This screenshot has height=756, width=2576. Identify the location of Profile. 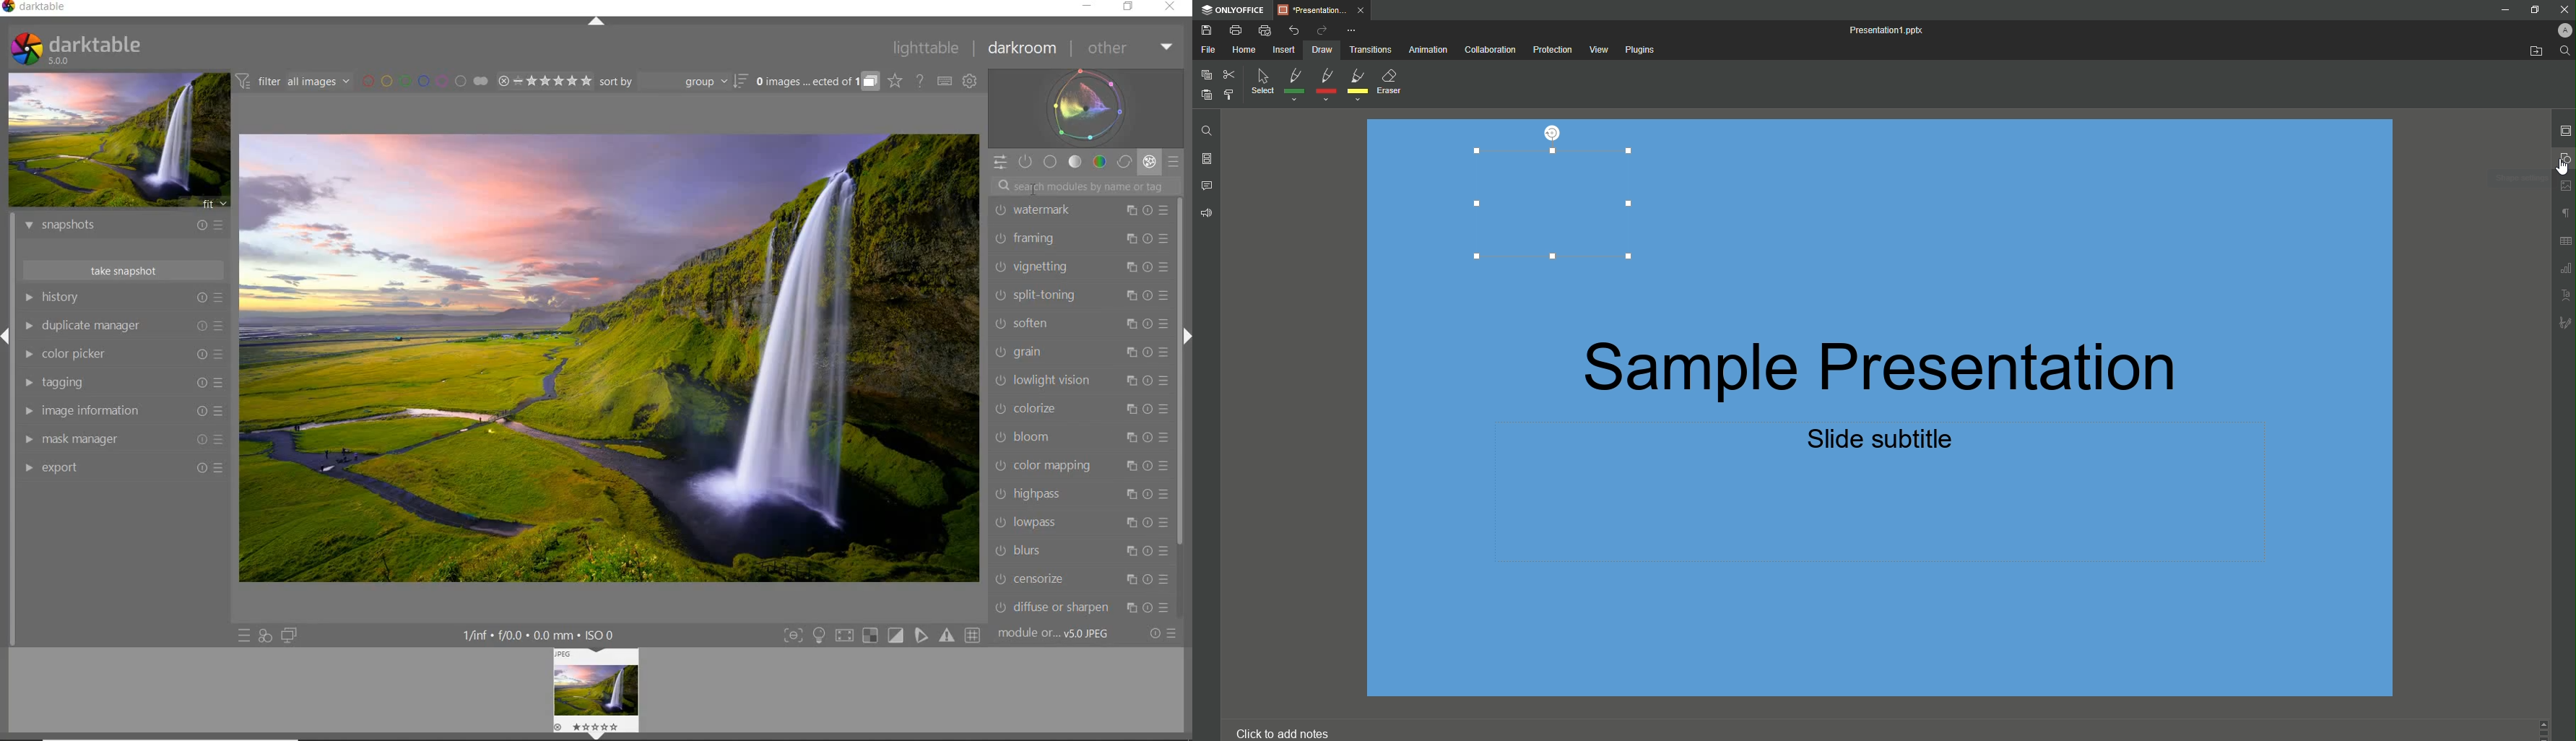
(2564, 30).